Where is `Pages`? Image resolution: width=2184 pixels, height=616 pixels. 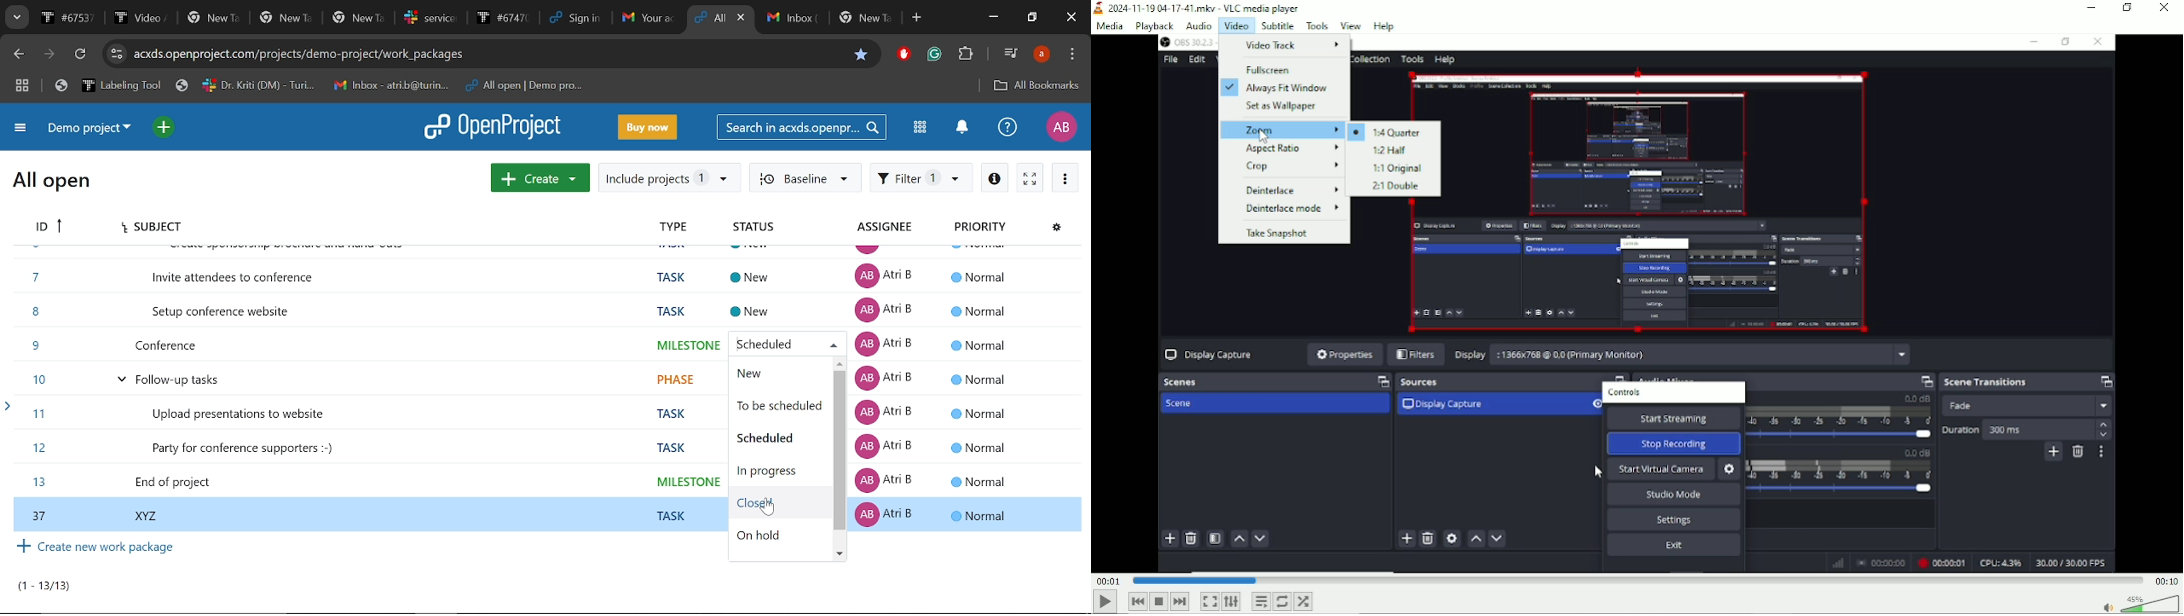 Pages is located at coordinates (53, 586).